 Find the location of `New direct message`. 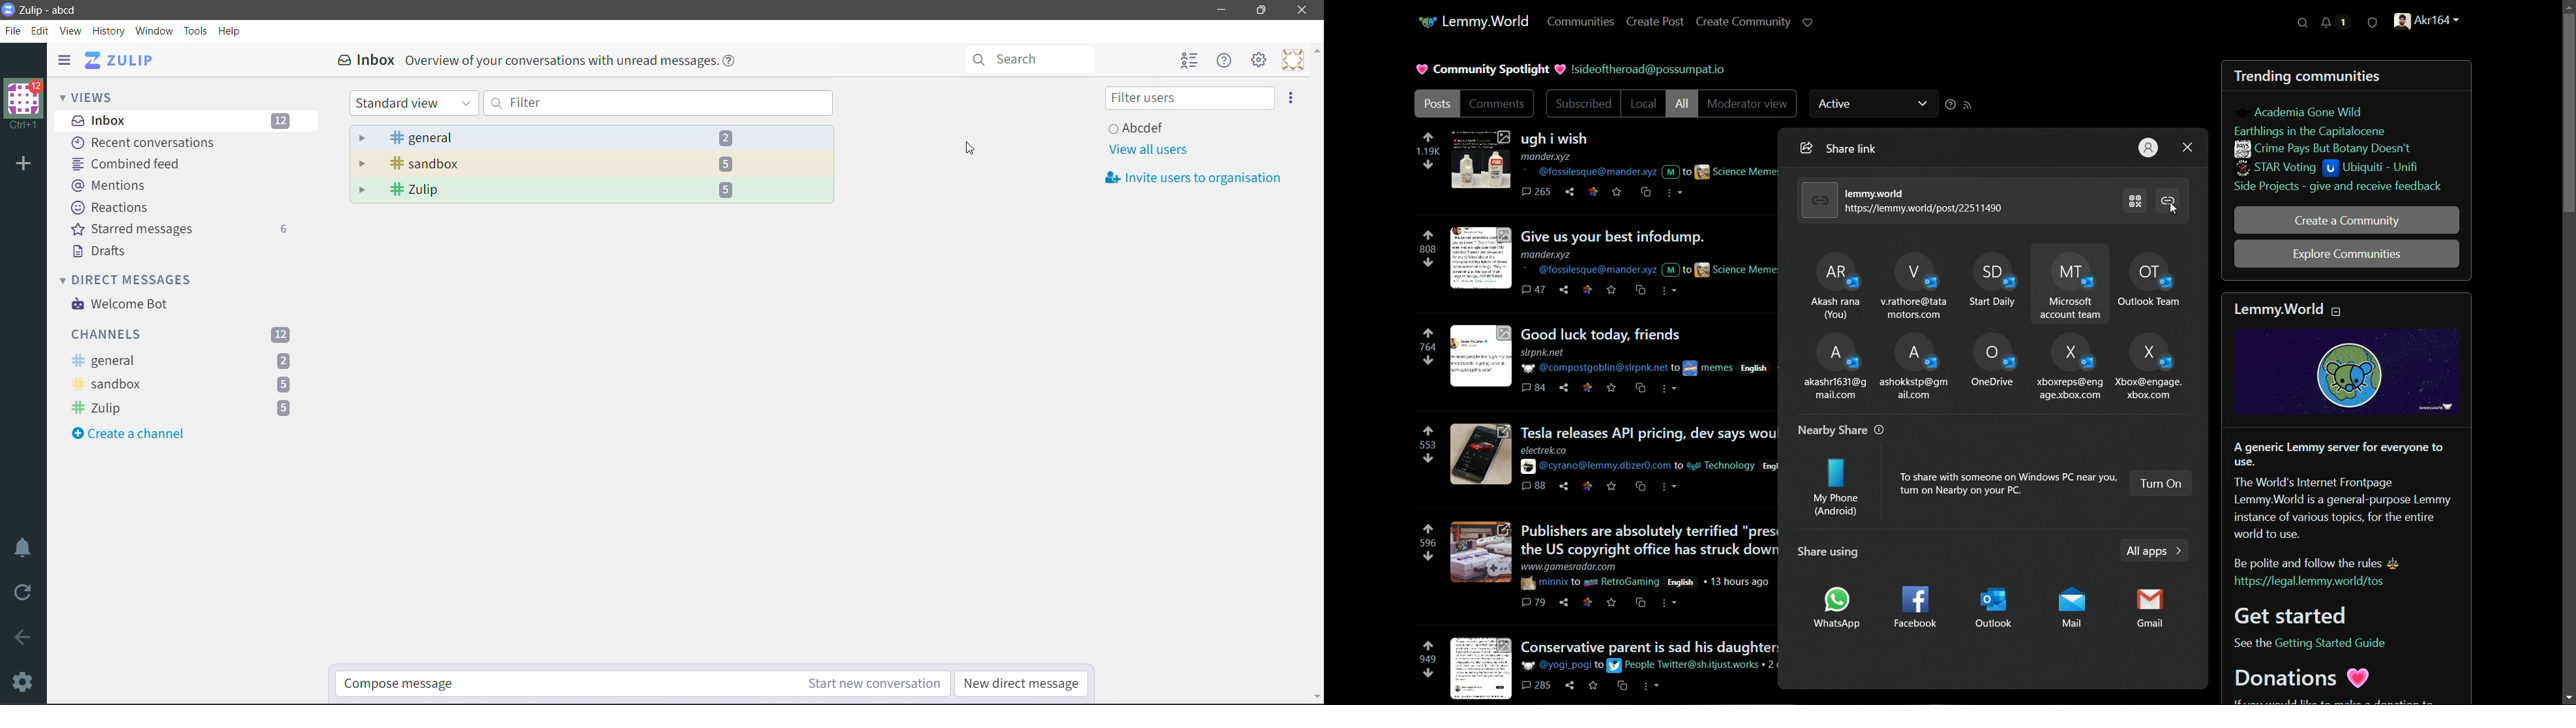

New direct message is located at coordinates (1023, 684).